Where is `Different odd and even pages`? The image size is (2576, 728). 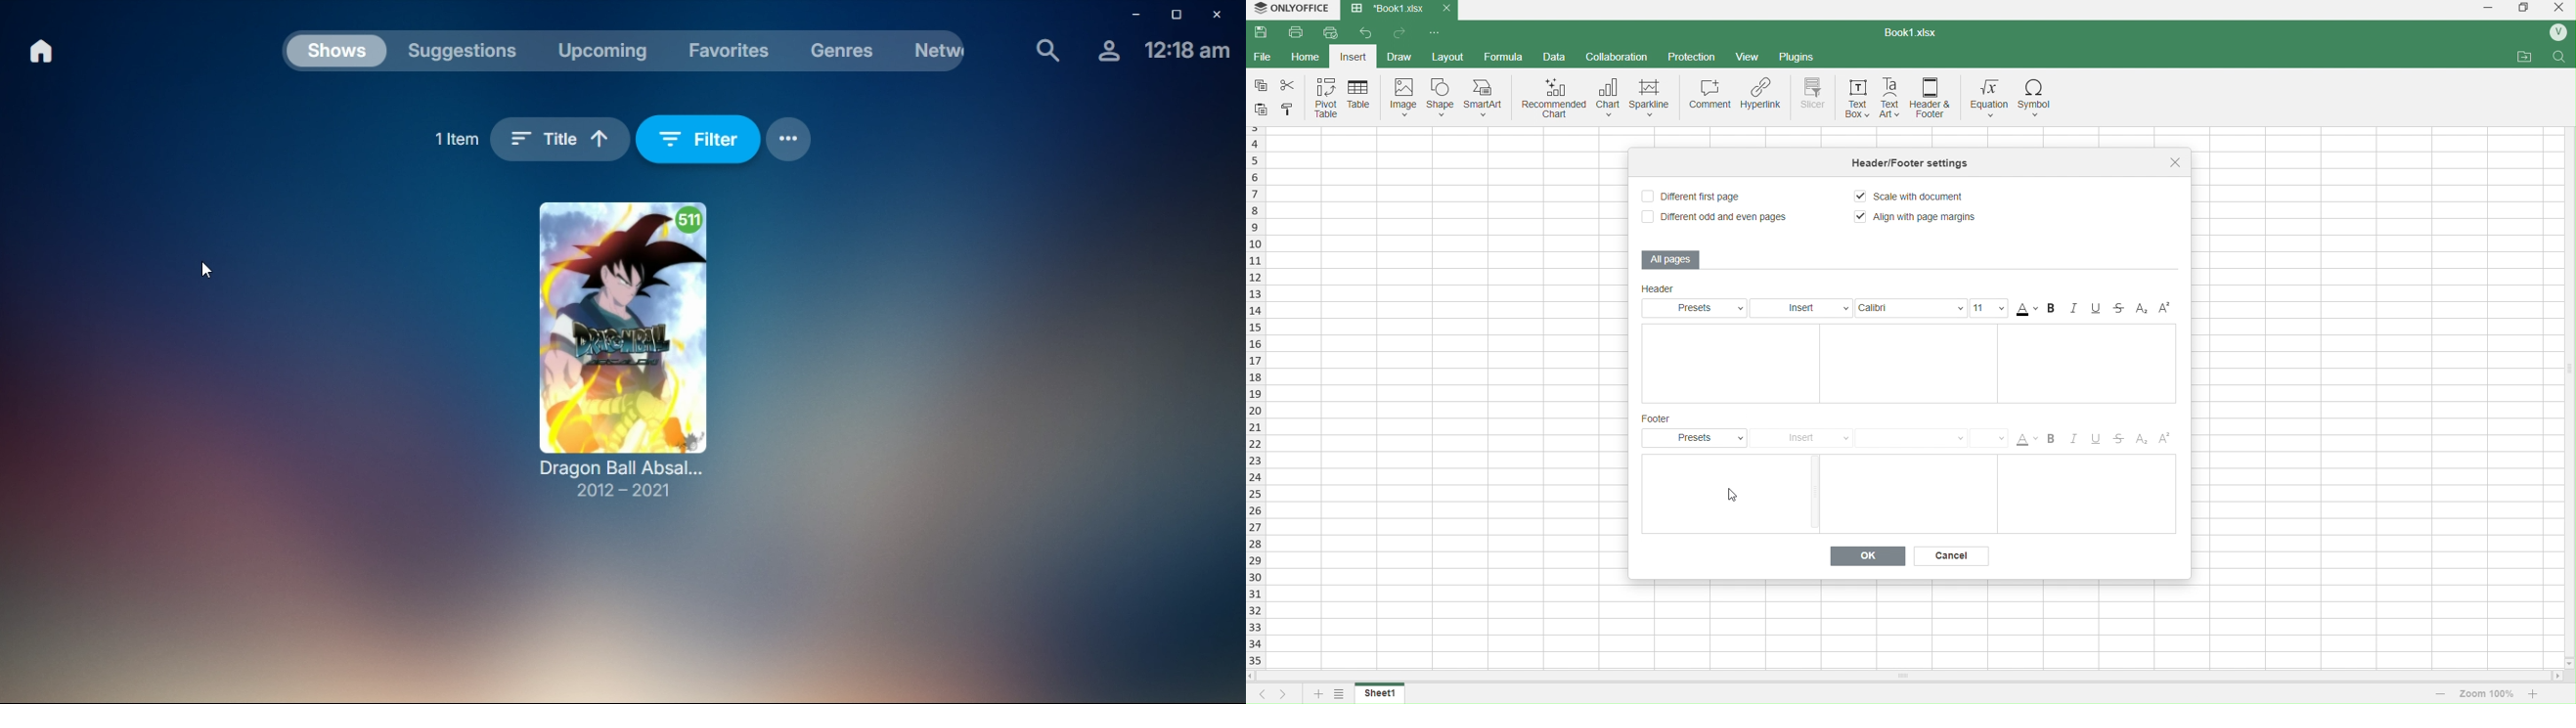 Different odd and even pages is located at coordinates (1713, 218).